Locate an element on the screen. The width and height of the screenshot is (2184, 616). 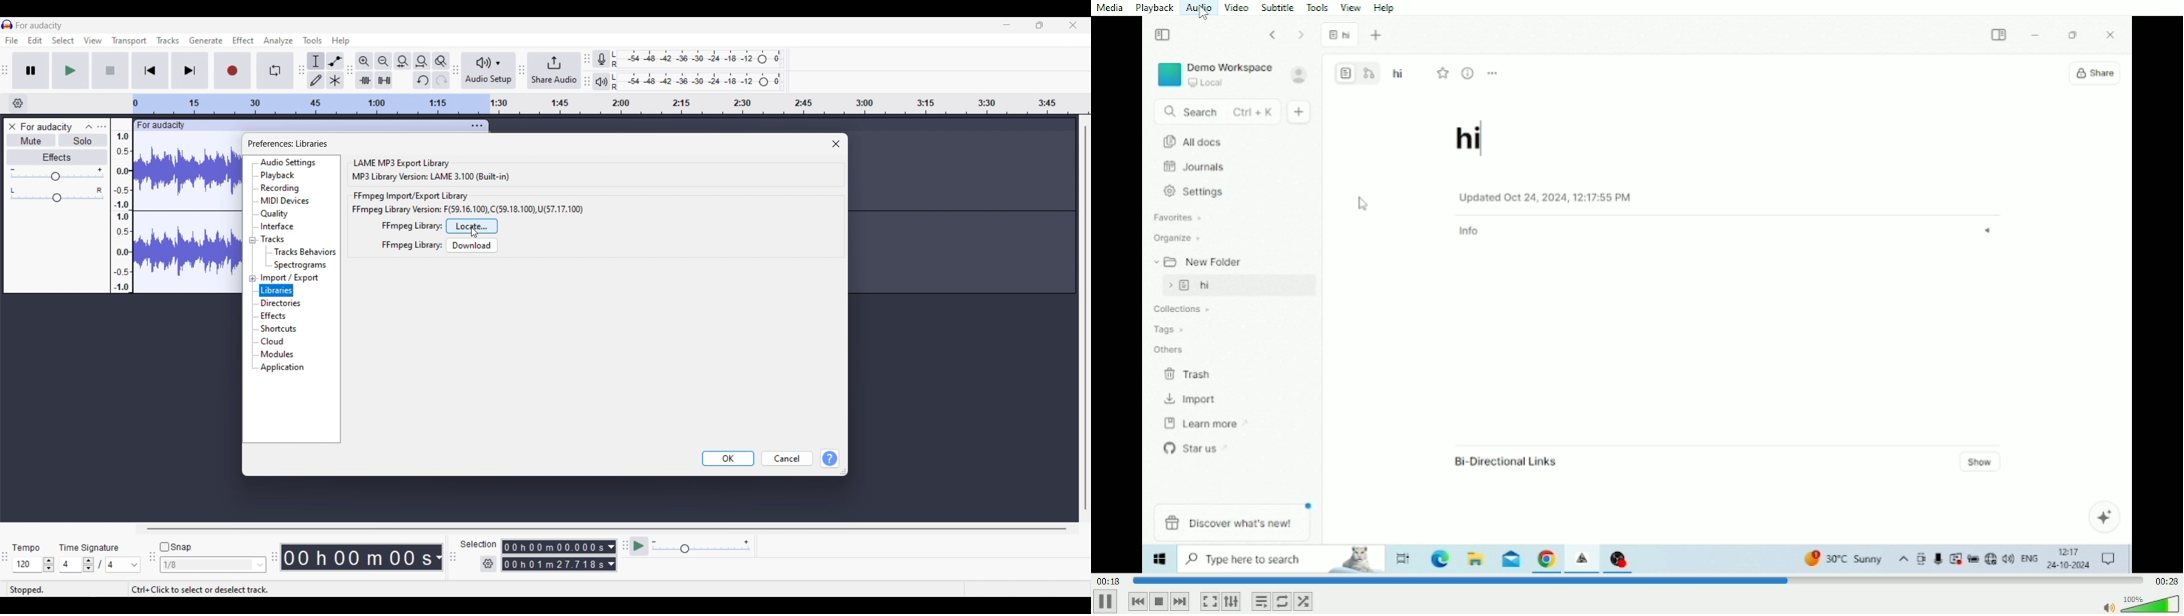
Zoom out is located at coordinates (383, 61).